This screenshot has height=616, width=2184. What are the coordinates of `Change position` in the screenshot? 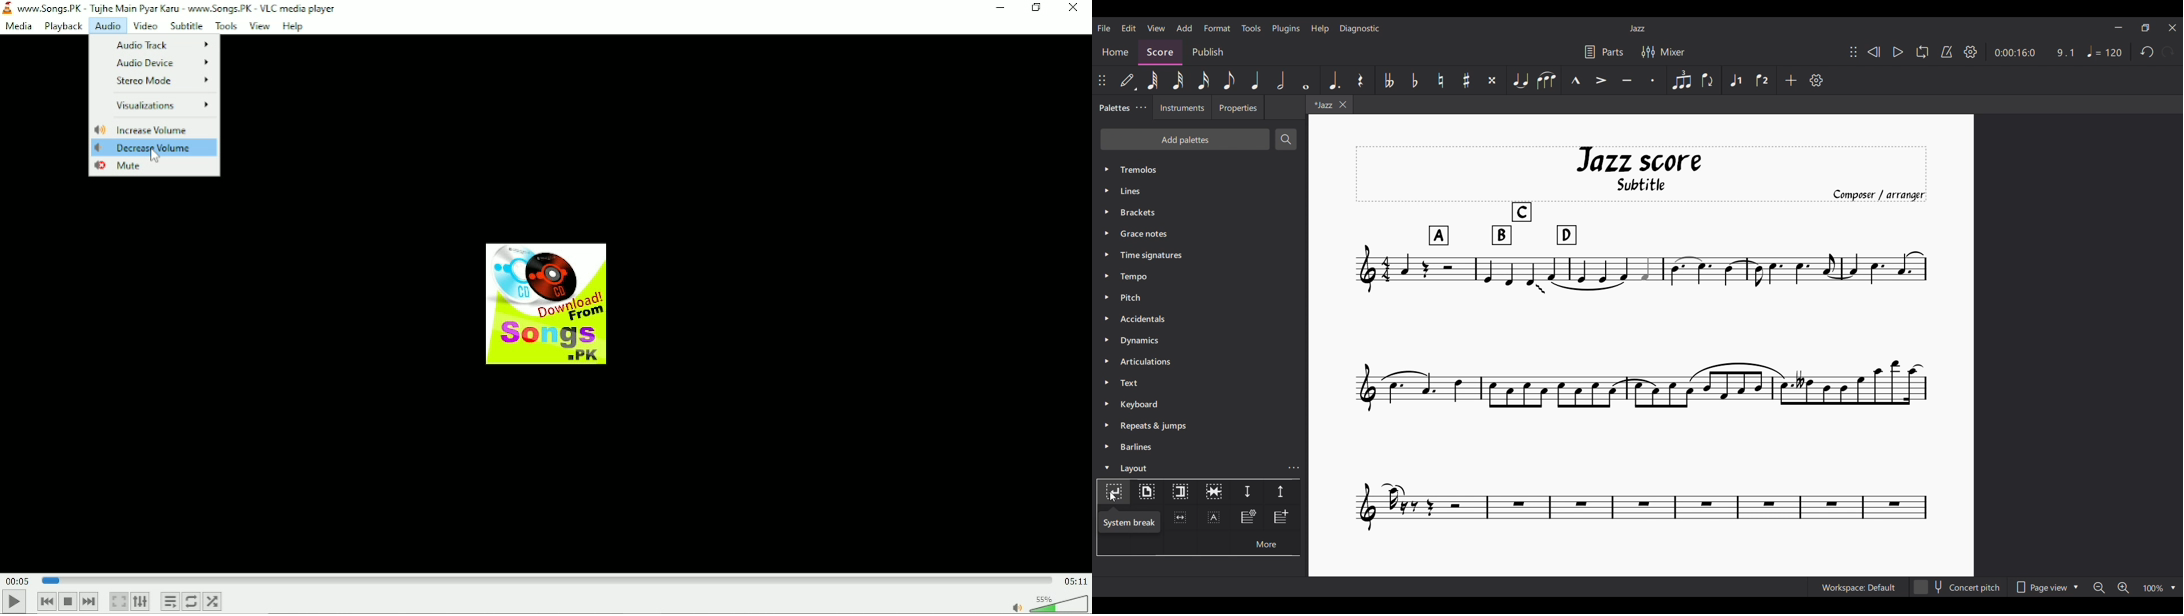 It's located at (1102, 80).